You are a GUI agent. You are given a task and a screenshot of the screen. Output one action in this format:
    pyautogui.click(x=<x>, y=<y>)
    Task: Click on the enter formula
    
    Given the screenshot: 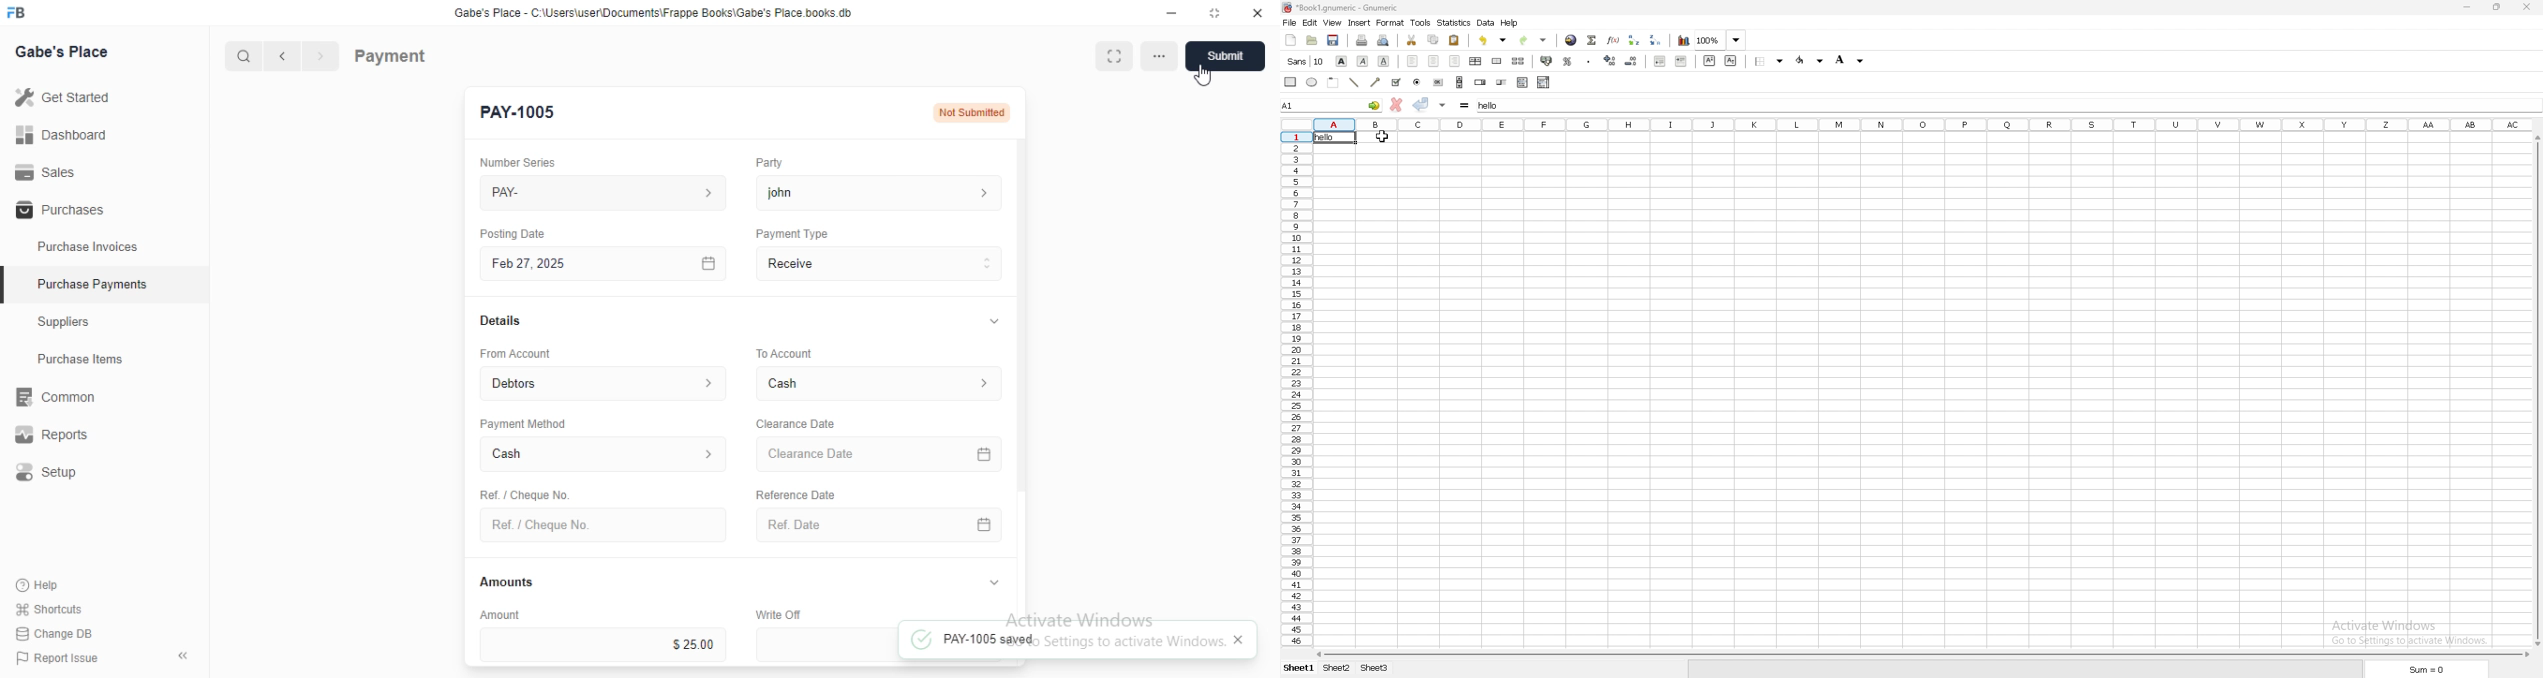 What is the action you would take?
    pyautogui.click(x=1465, y=105)
    